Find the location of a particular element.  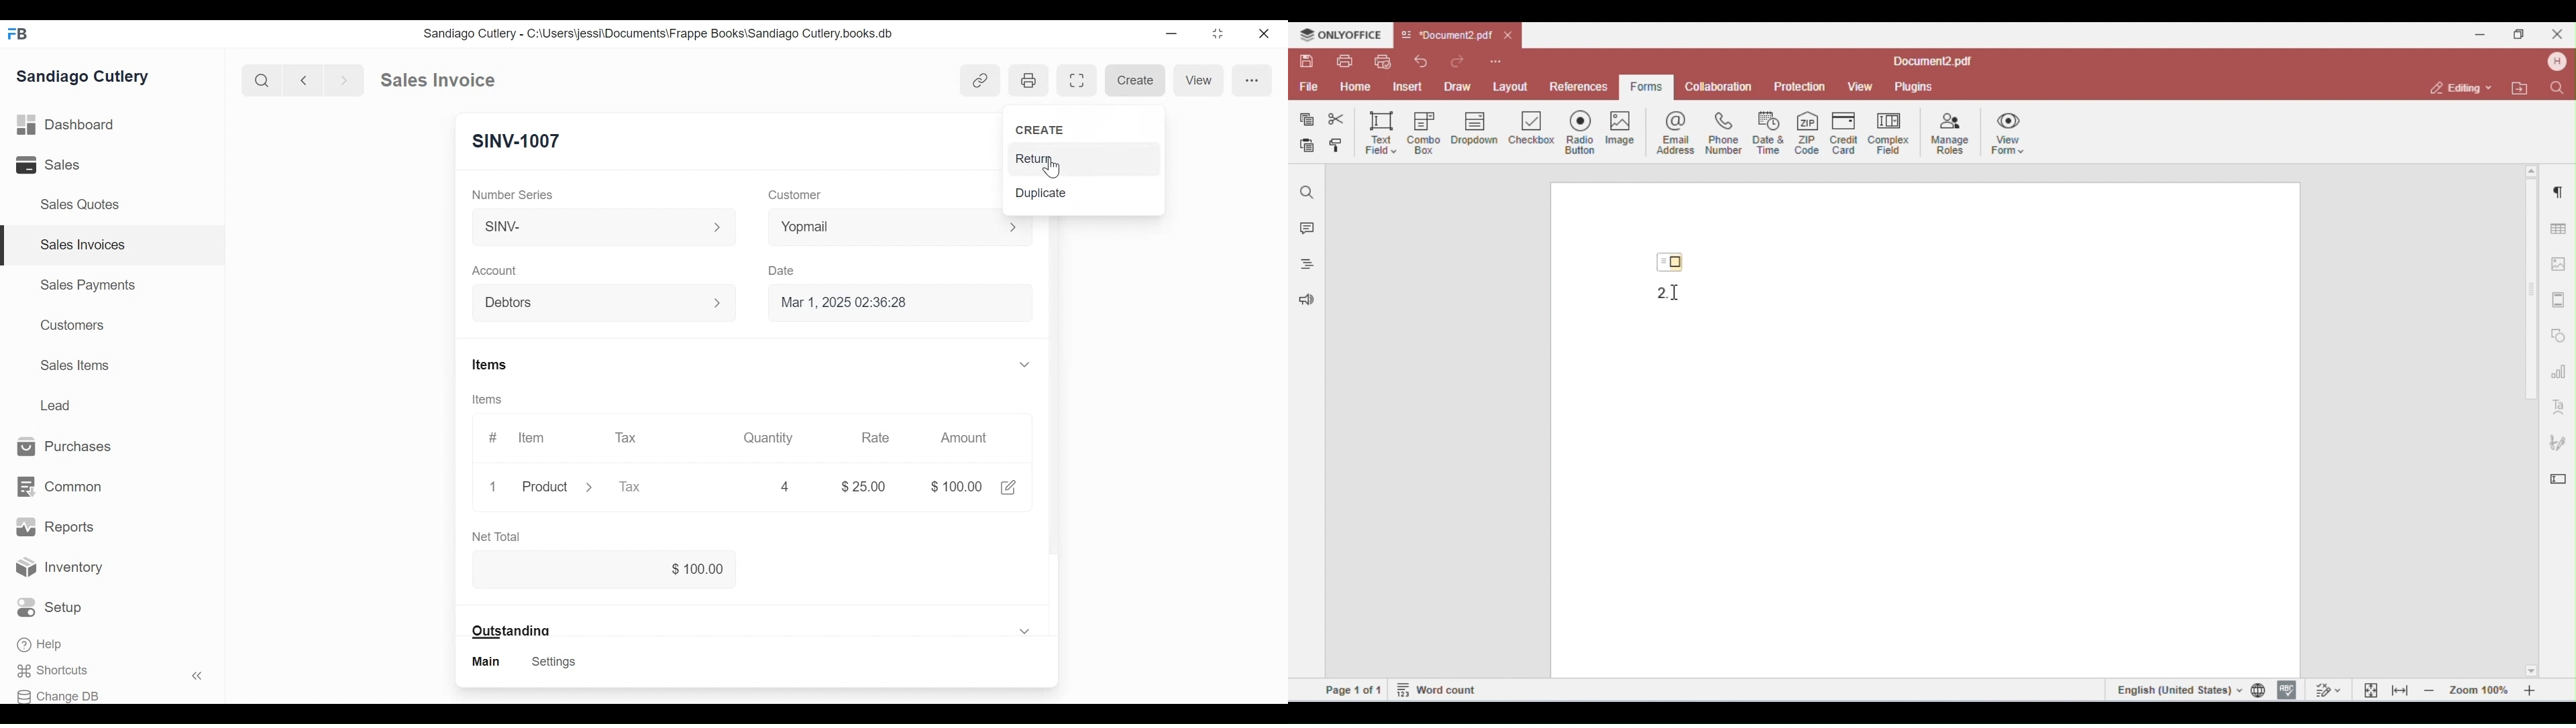

Cursor is located at coordinates (1050, 166).